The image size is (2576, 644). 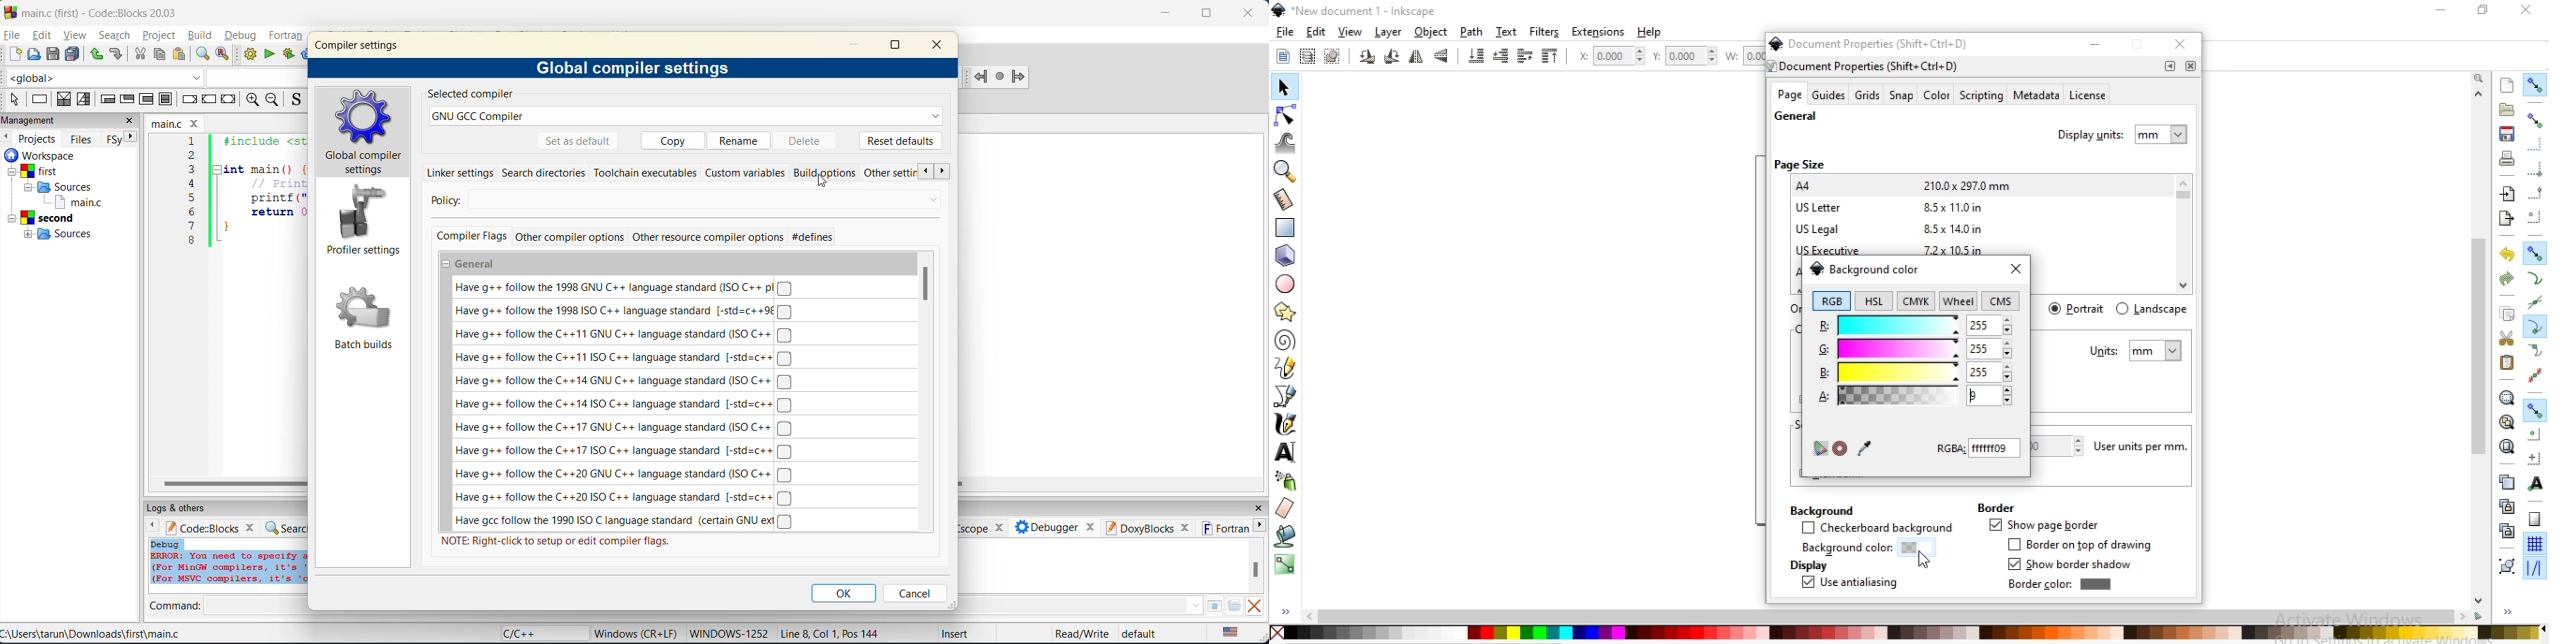 I want to click on background color, so click(x=1864, y=268).